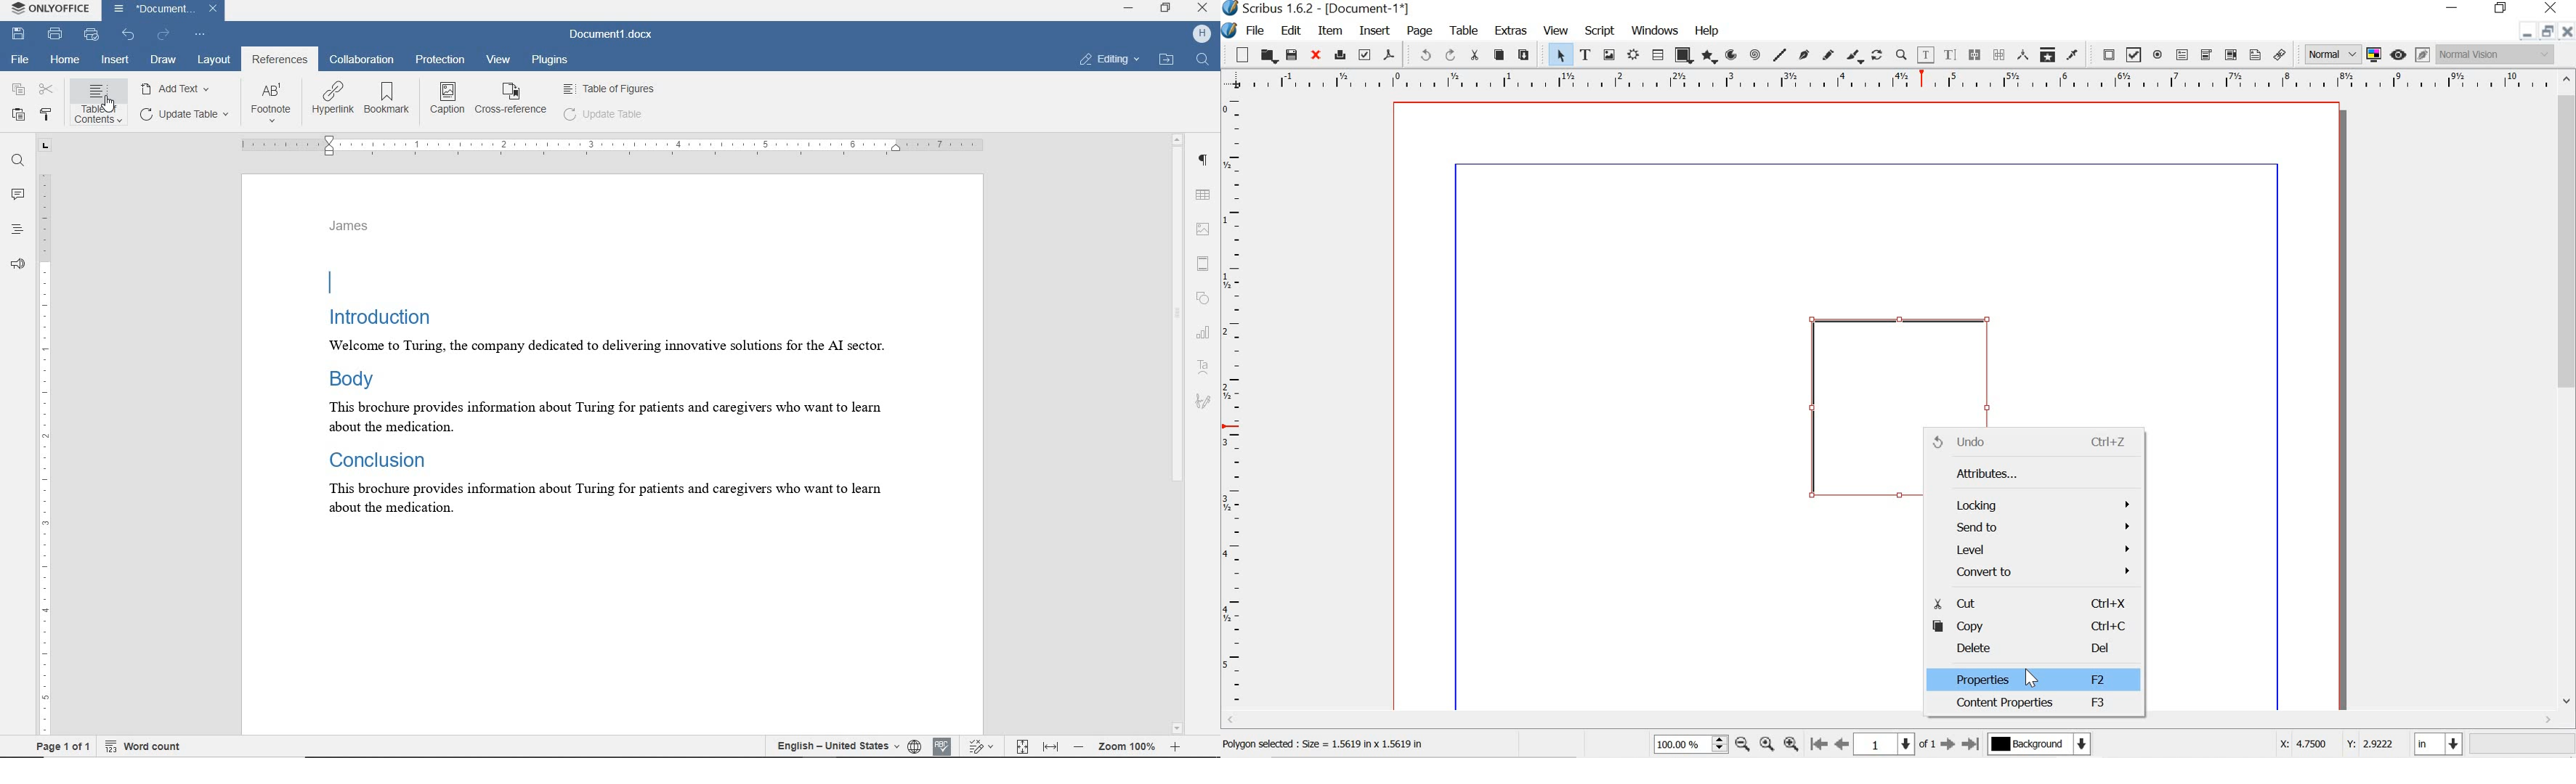 The height and width of the screenshot is (784, 2576). I want to click on content properties f3, so click(2035, 704).